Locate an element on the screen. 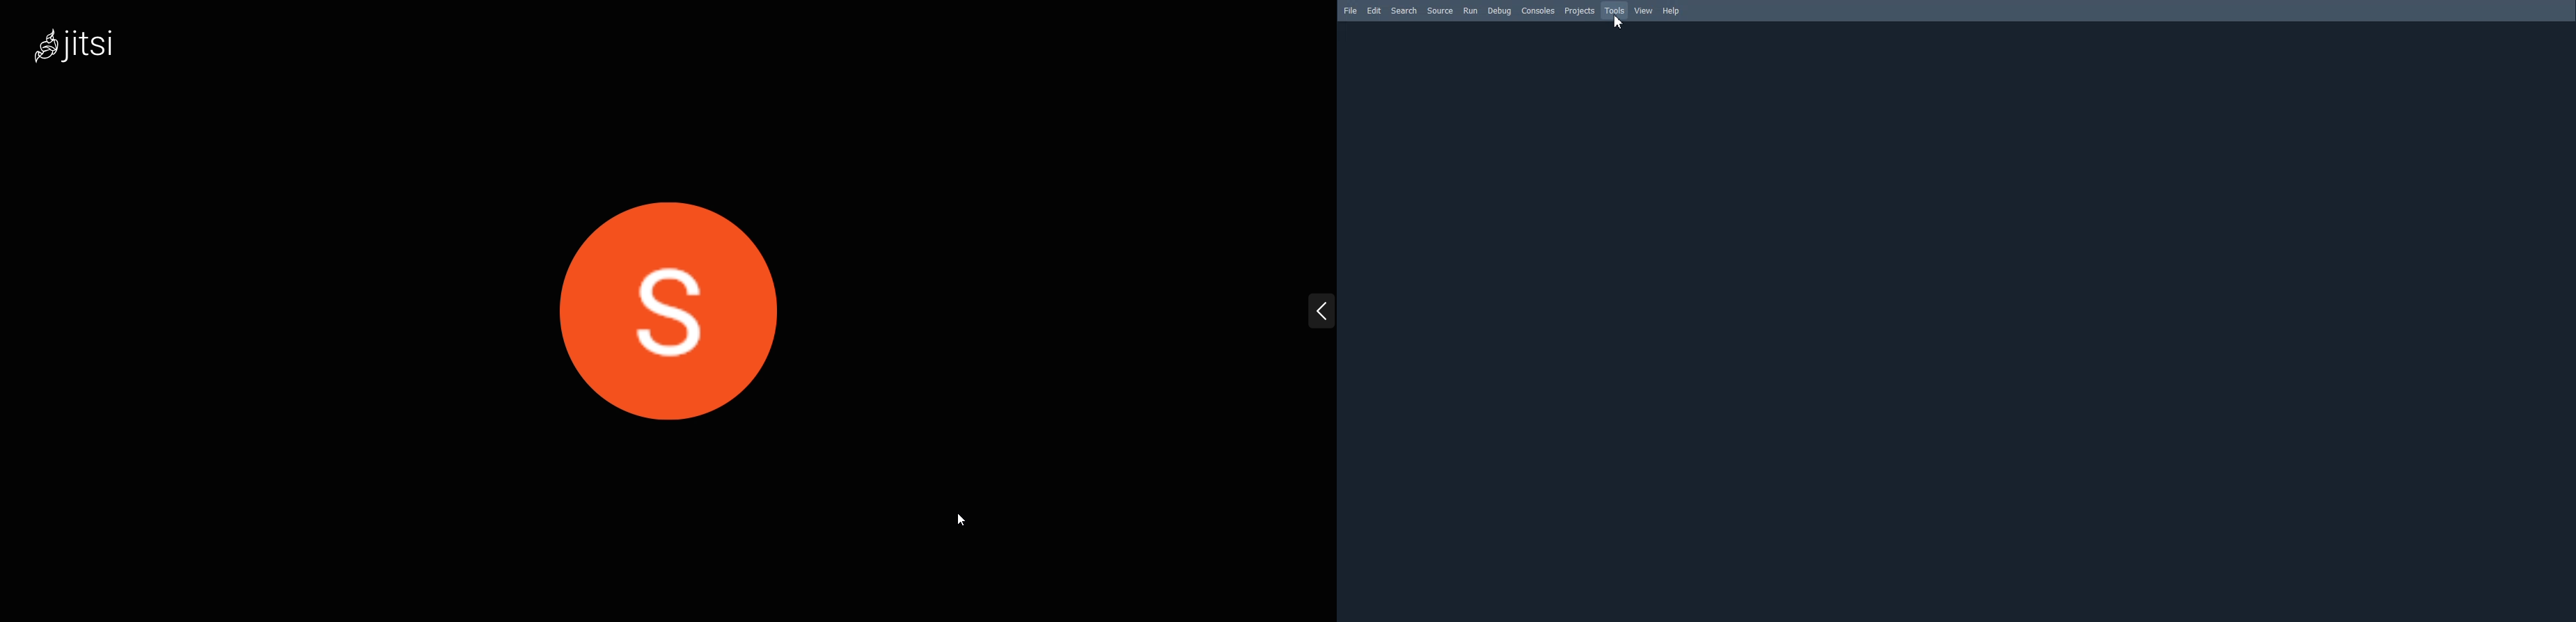  File is located at coordinates (1350, 10).